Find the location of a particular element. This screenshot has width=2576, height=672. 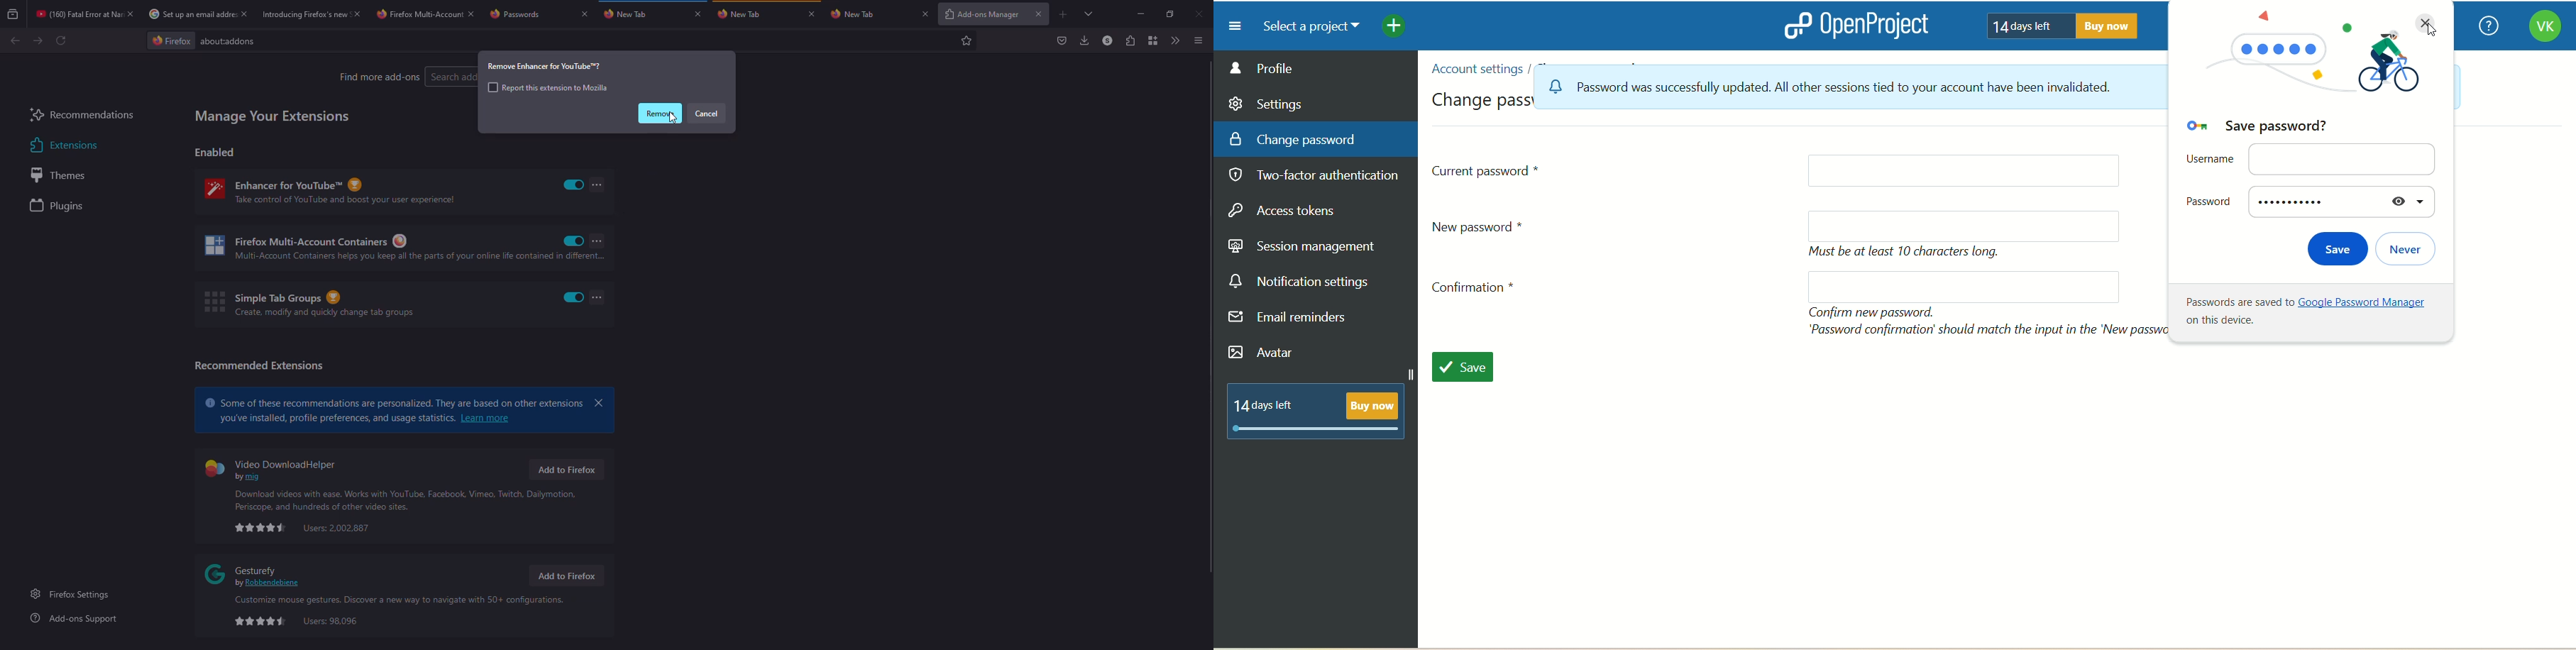

remove is located at coordinates (660, 113).